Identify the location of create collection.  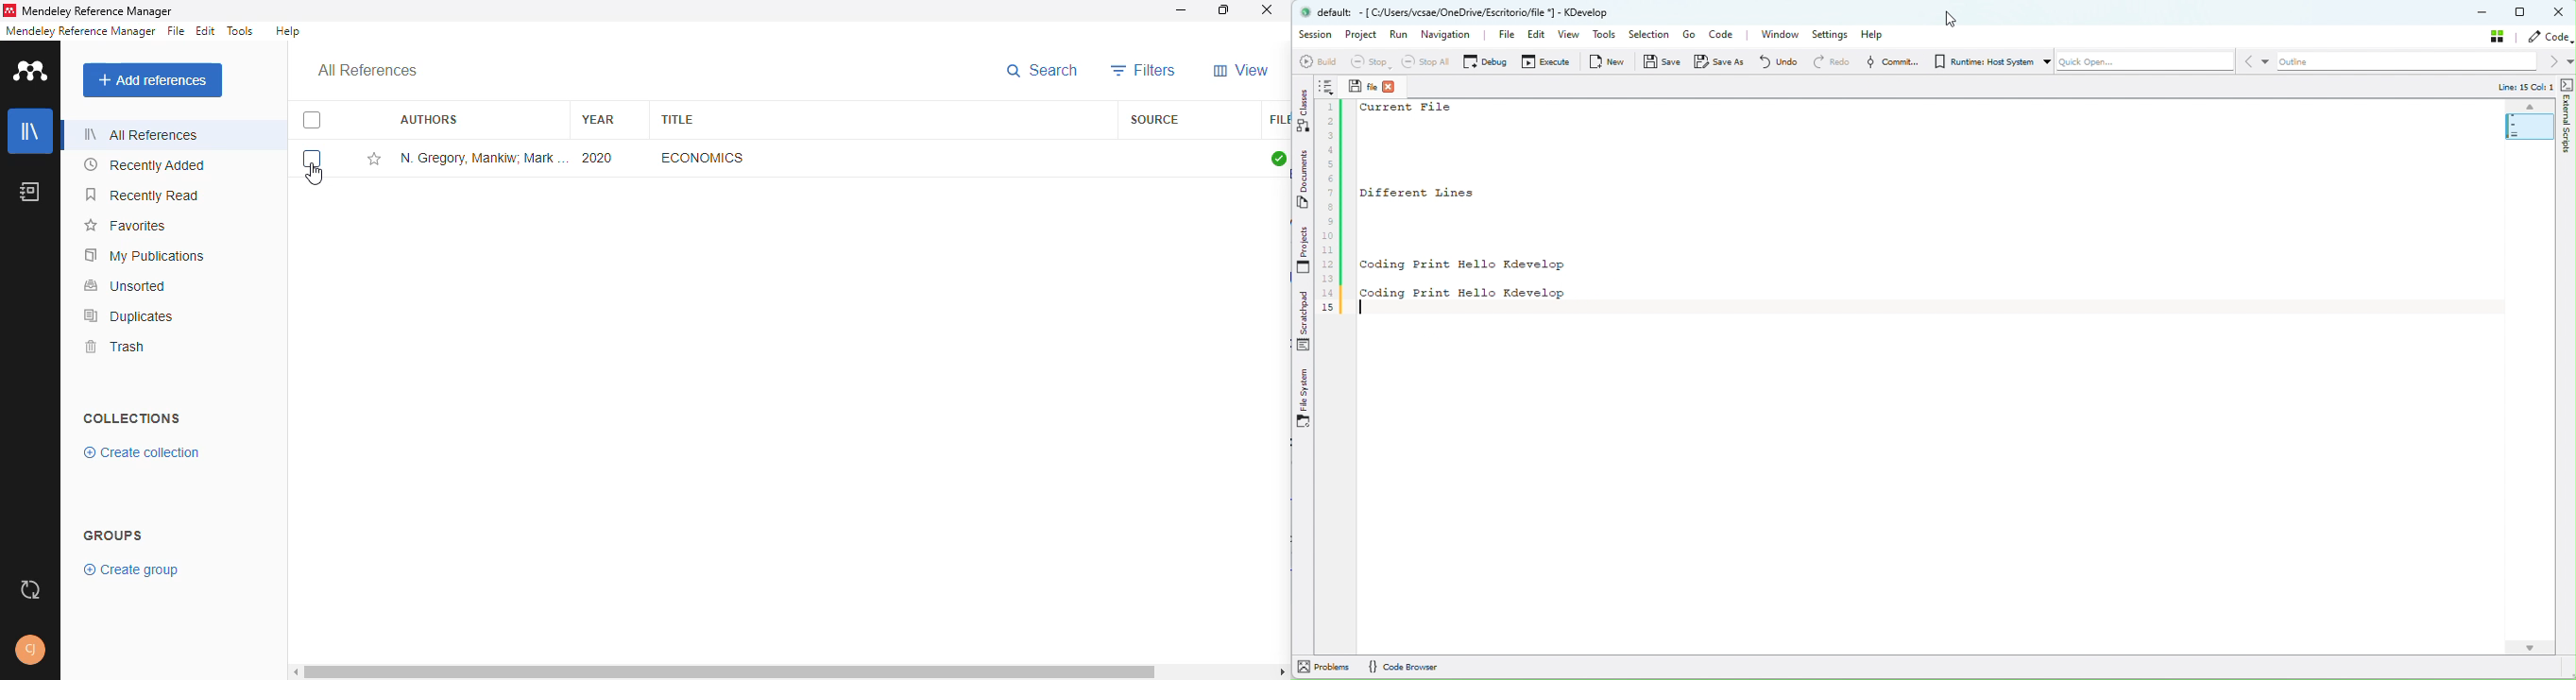
(143, 452).